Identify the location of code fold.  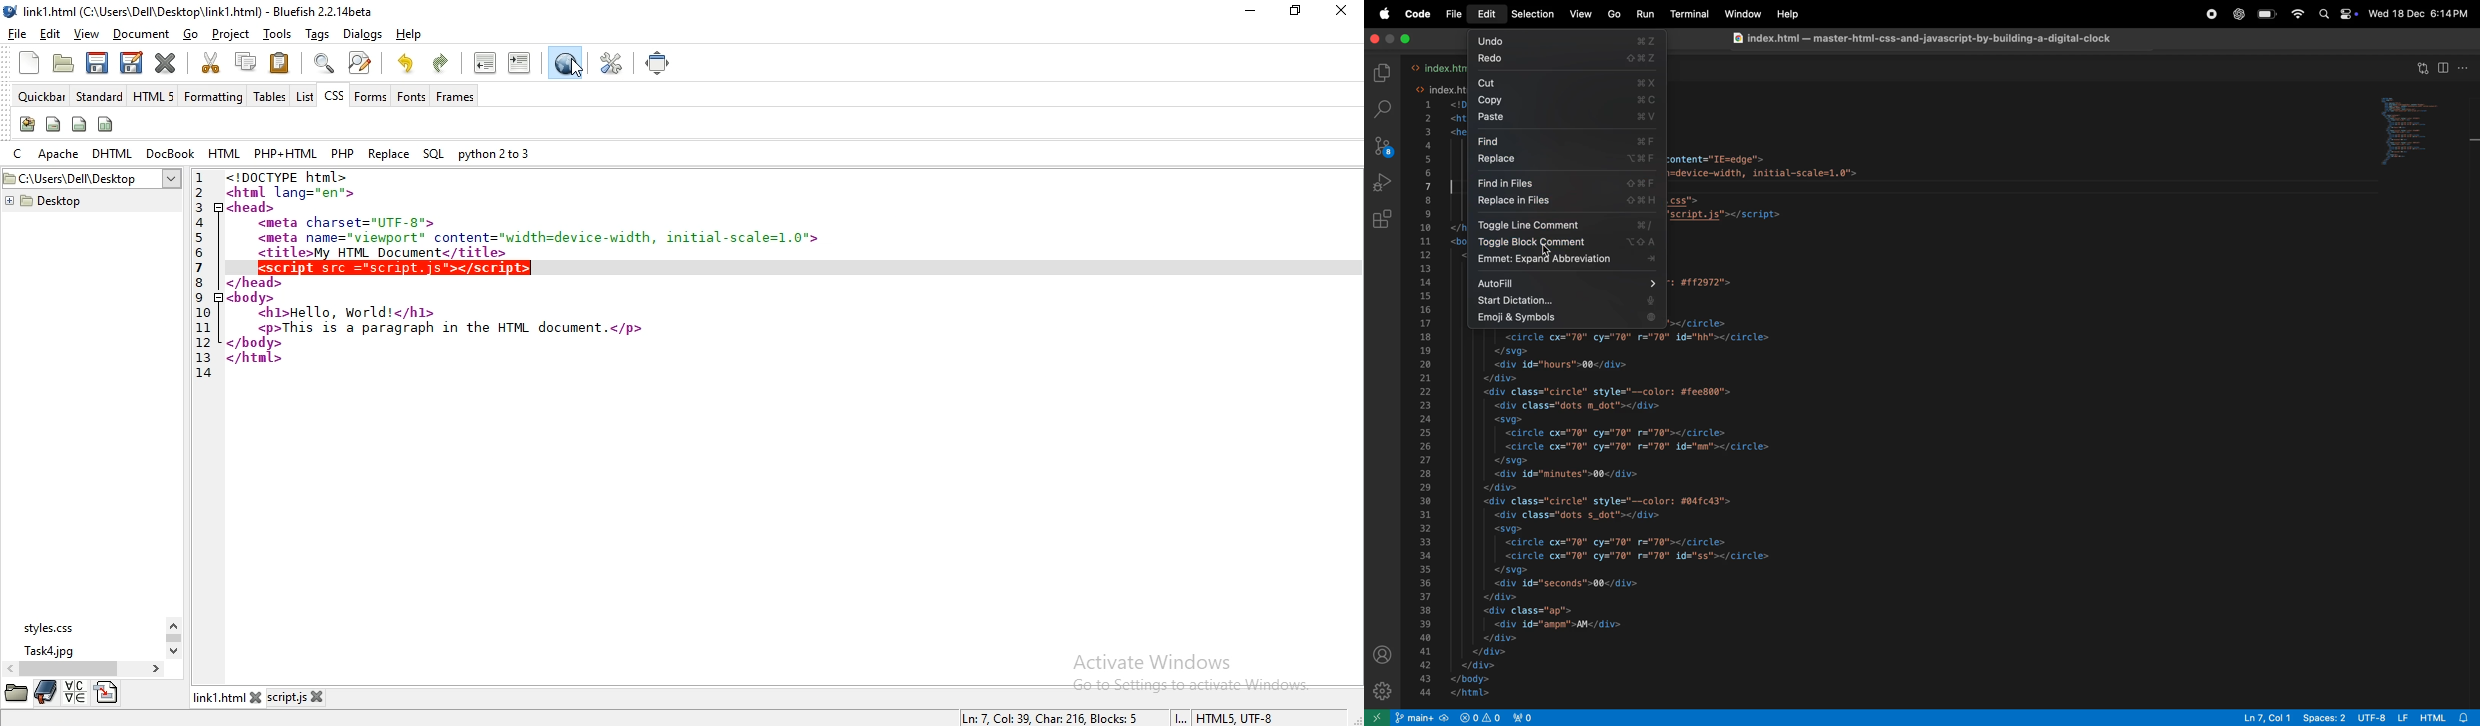
(220, 208).